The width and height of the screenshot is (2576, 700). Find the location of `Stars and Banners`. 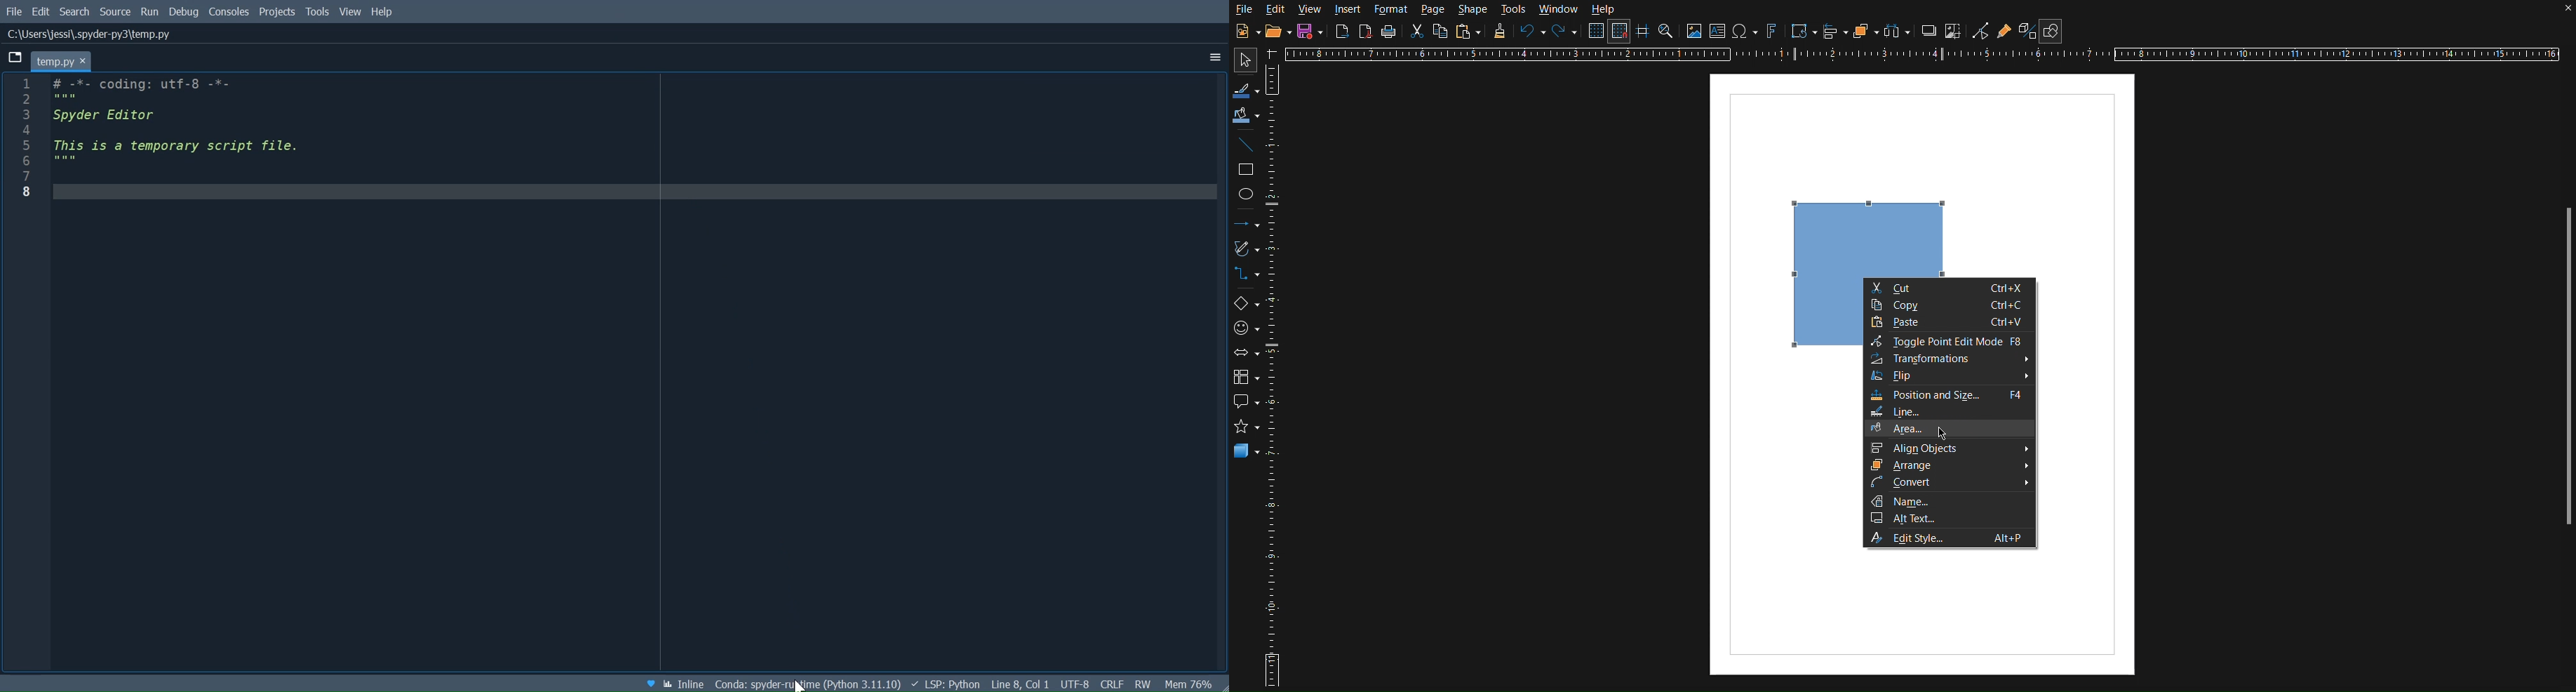

Stars and Banners is located at coordinates (1246, 430).